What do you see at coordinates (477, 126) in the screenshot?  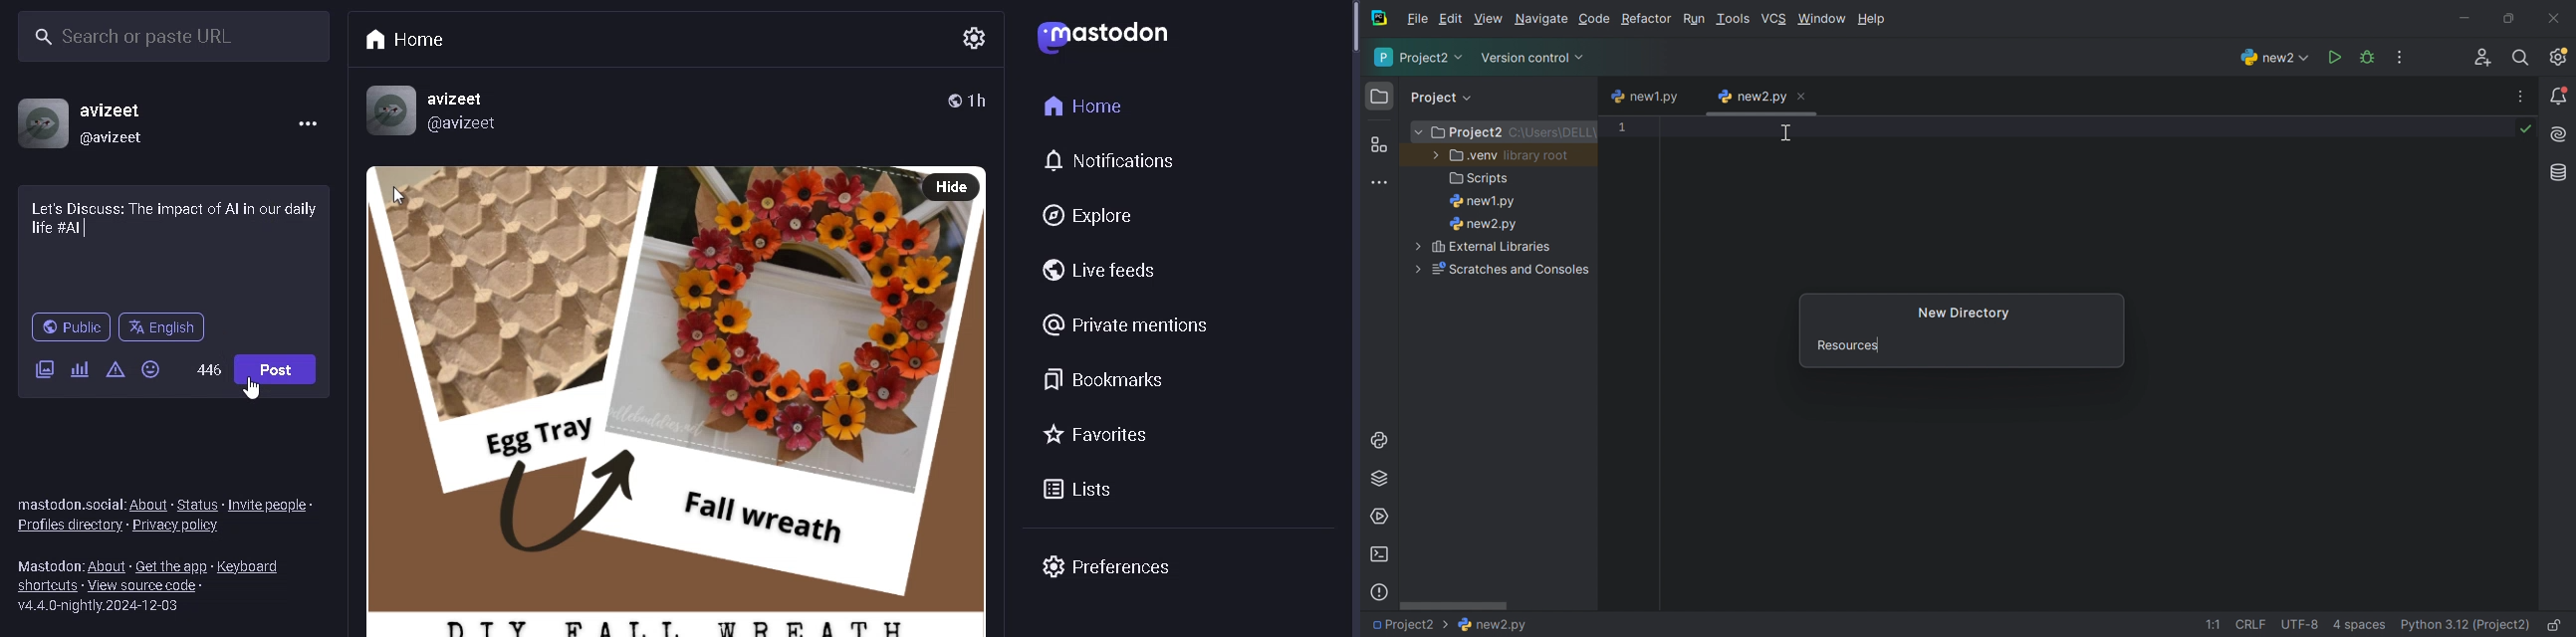 I see `@username` at bounding box center [477, 126].